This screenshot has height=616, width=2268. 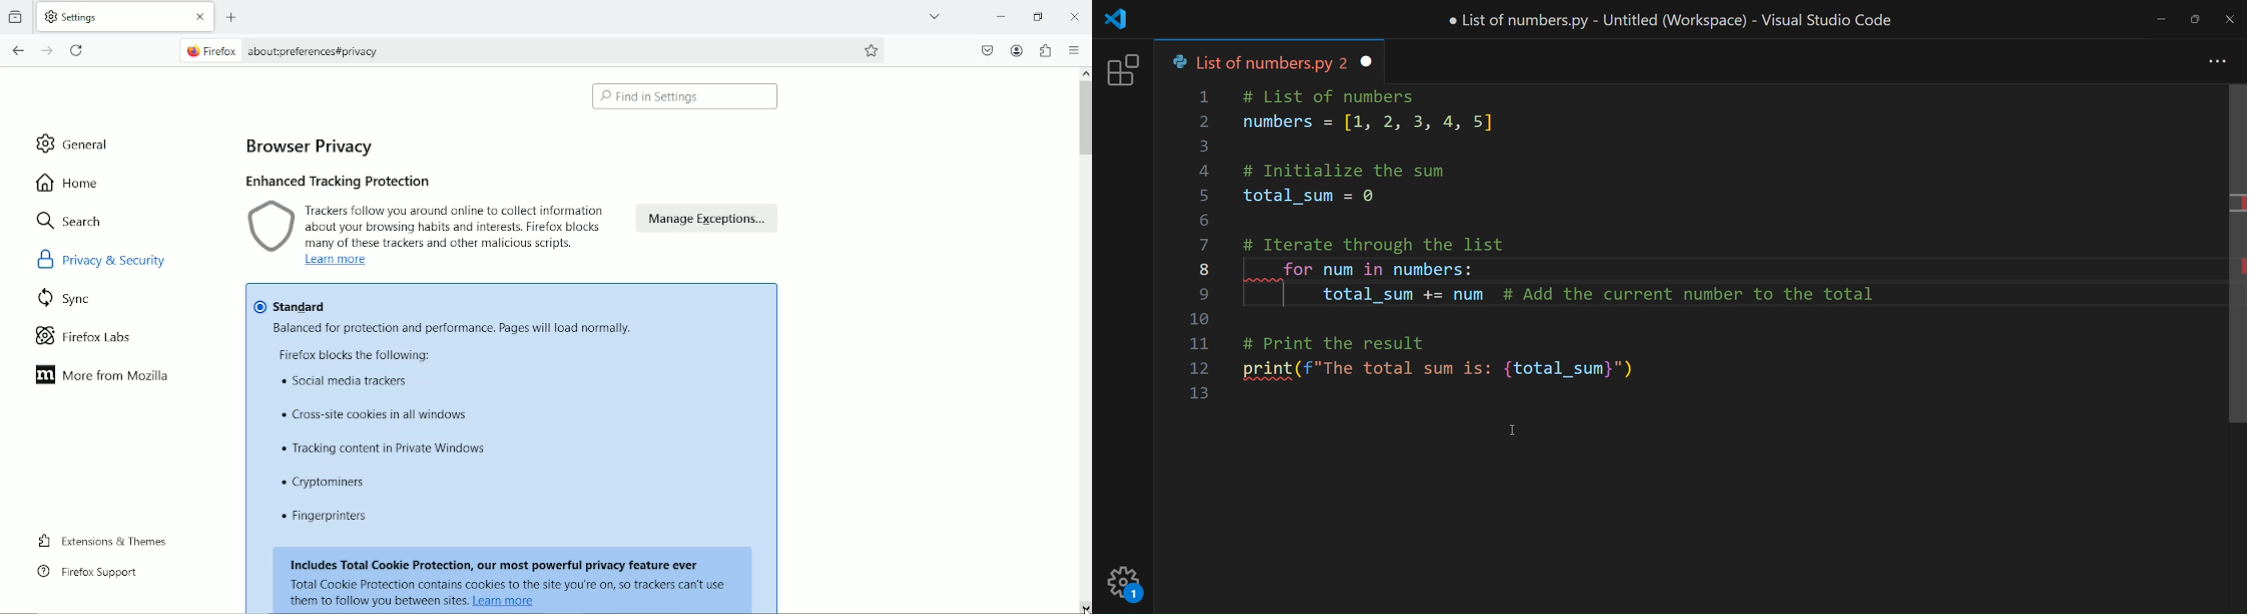 I want to click on text, so click(x=373, y=416).